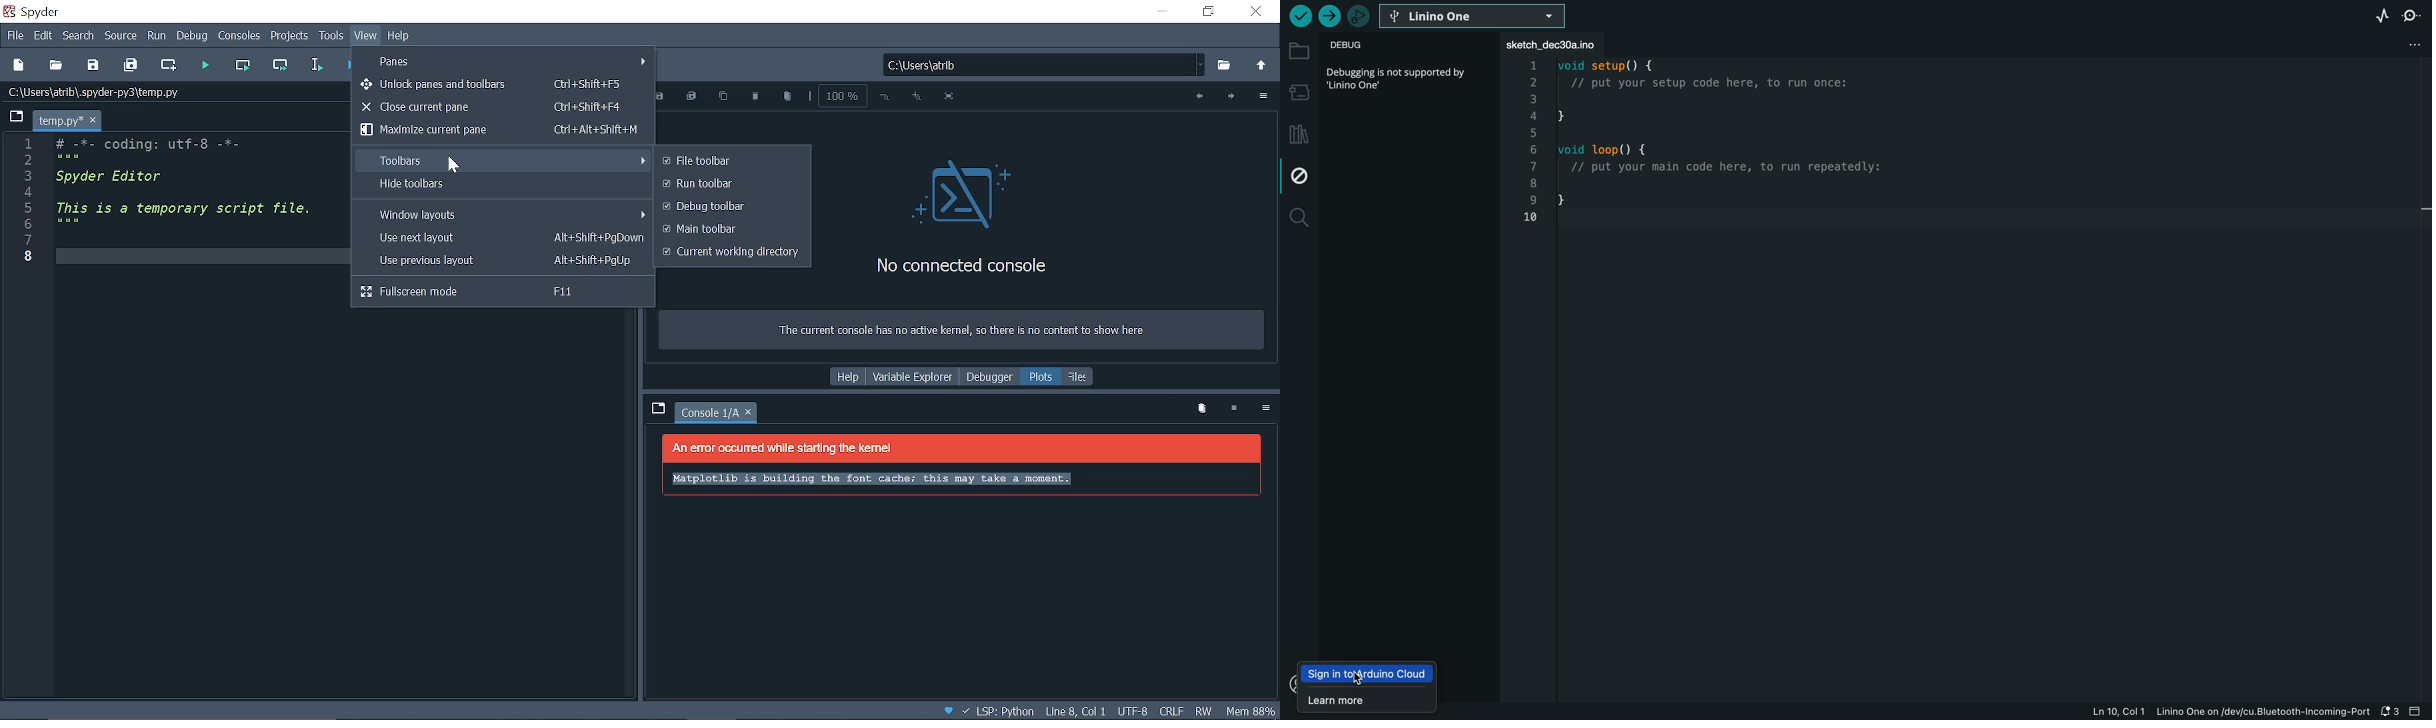  What do you see at coordinates (1226, 66) in the screenshot?
I see `Browse a working directory` at bounding box center [1226, 66].